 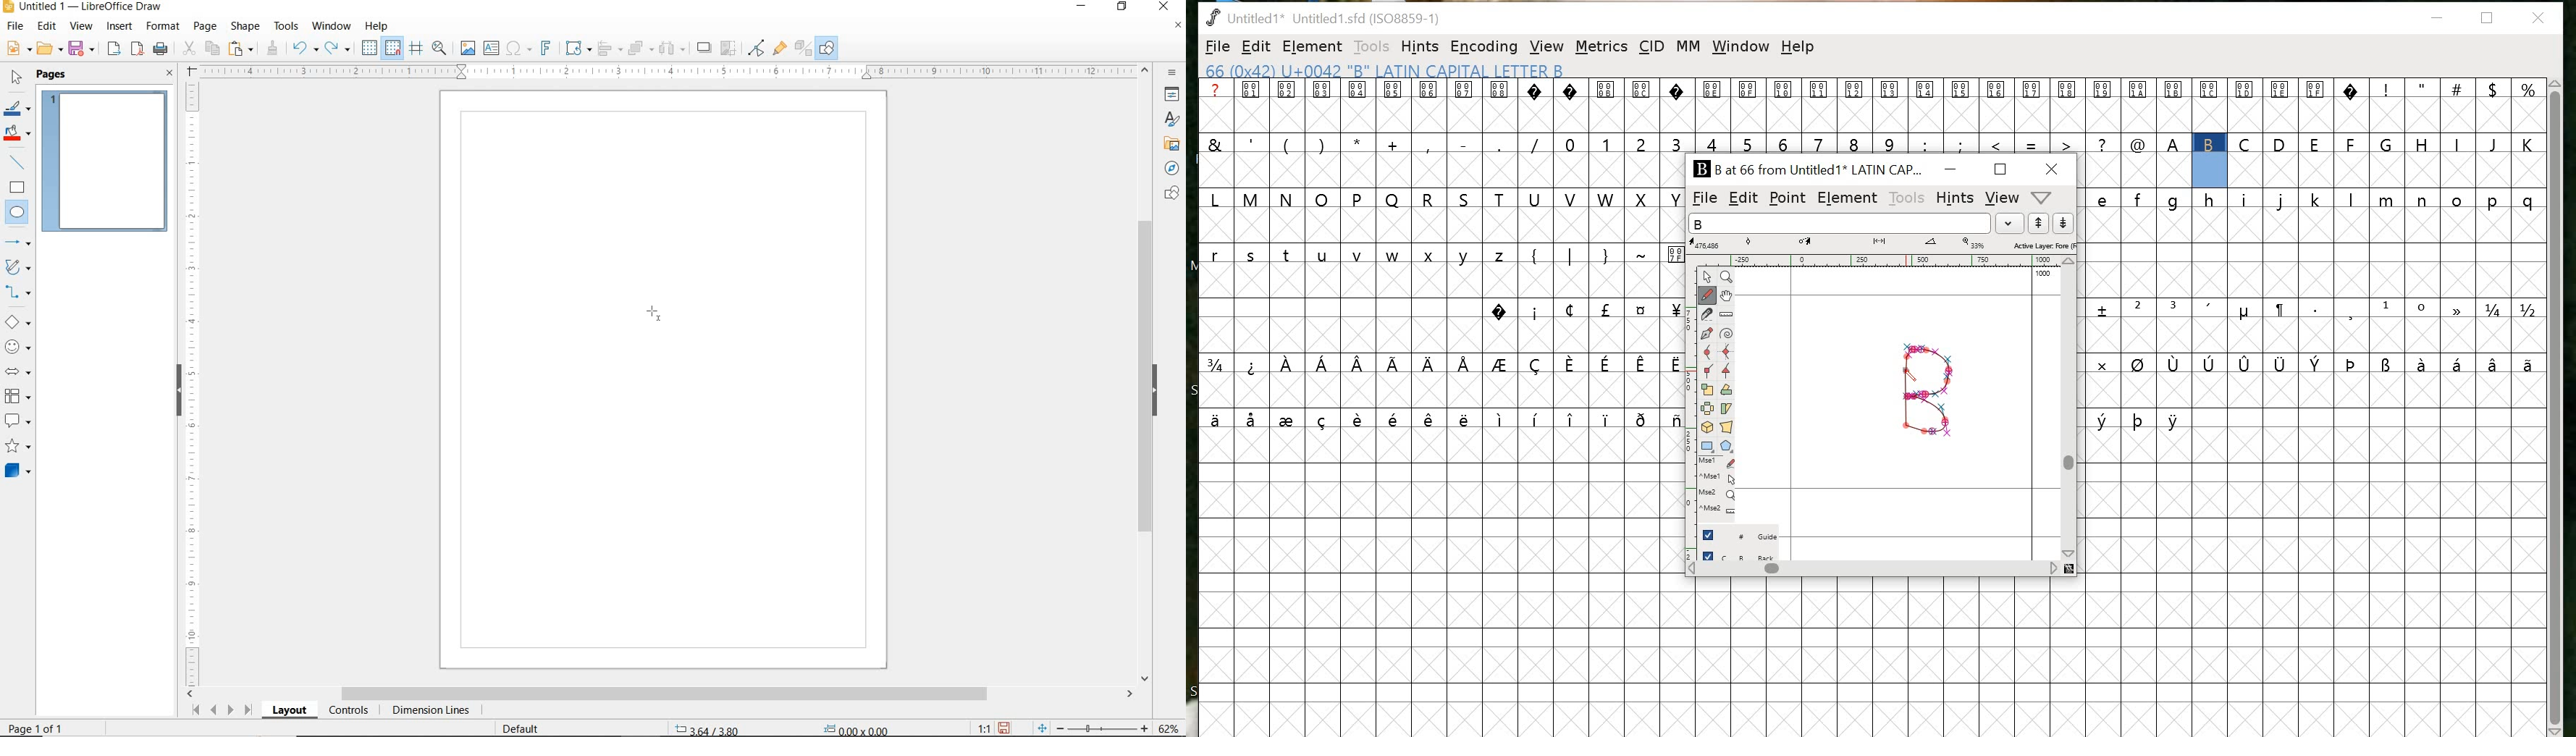 What do you see at coordinates (17, 108) in the screenshot?
I see `LINE COLOR` at bounding box center [17, 108].